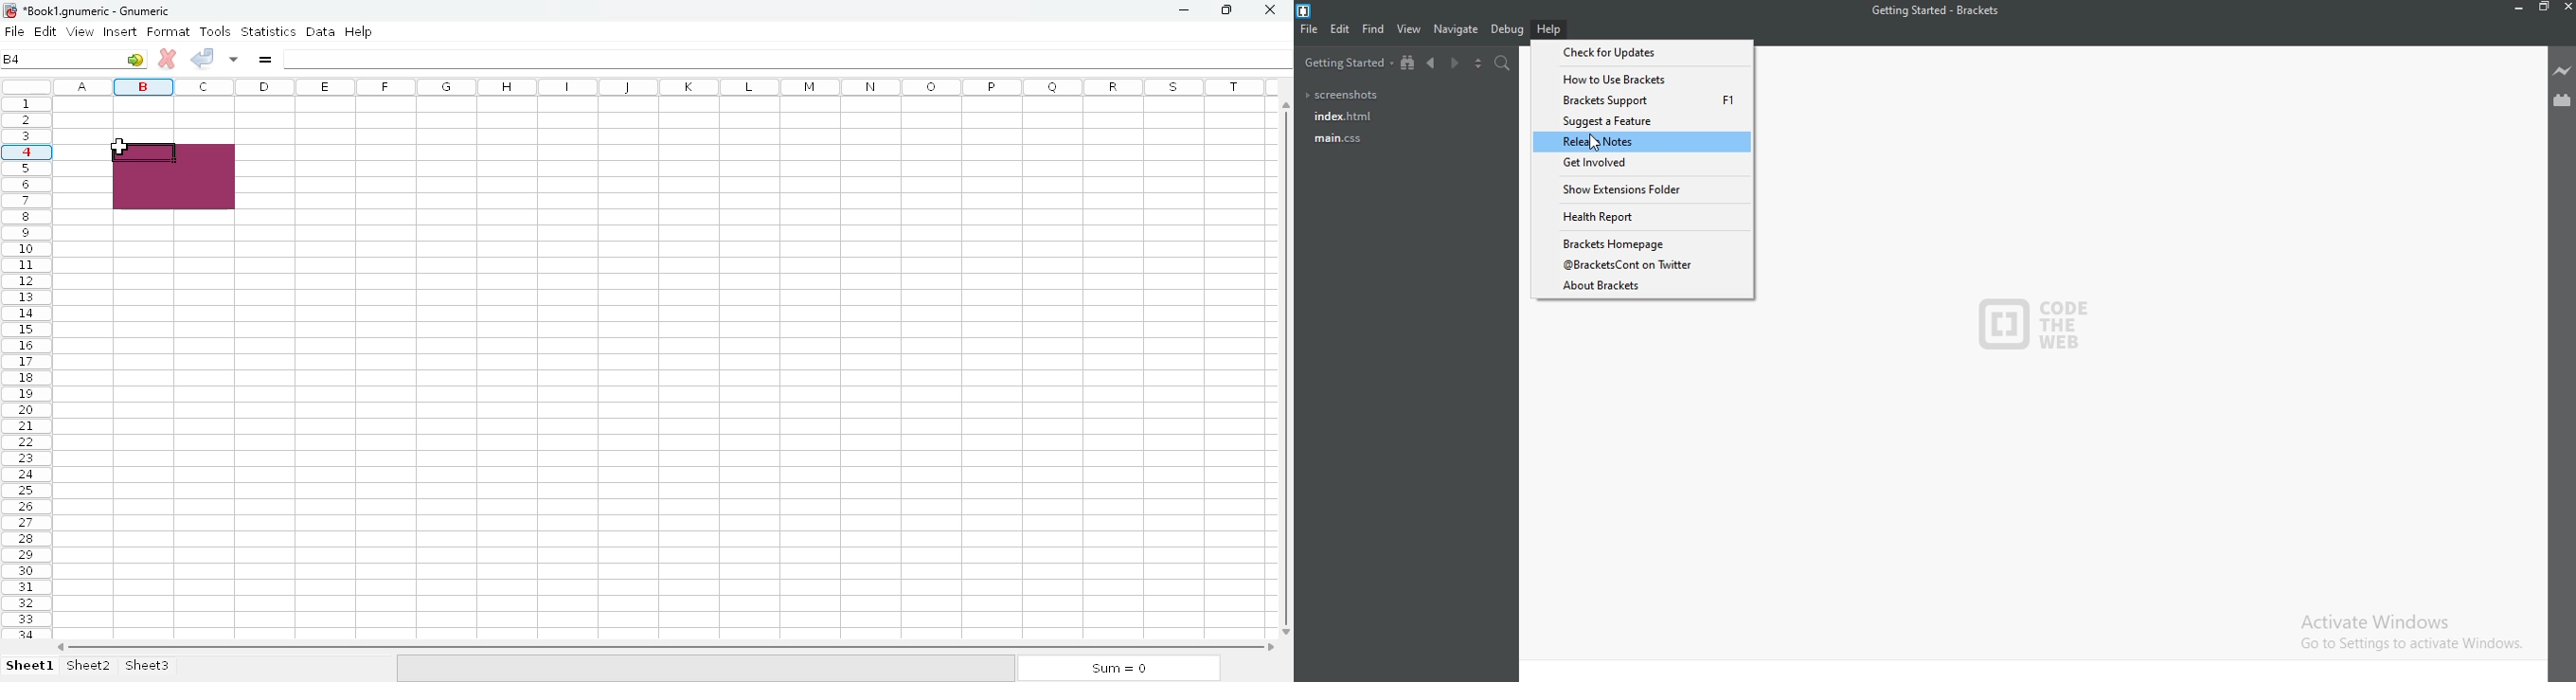 This screenshot has width=2576, height=700. What do you see at coordinates (97, 11) in the screenshot?
I see `Book1 numeric - Gnumeric` at bounding box center [97, 11].